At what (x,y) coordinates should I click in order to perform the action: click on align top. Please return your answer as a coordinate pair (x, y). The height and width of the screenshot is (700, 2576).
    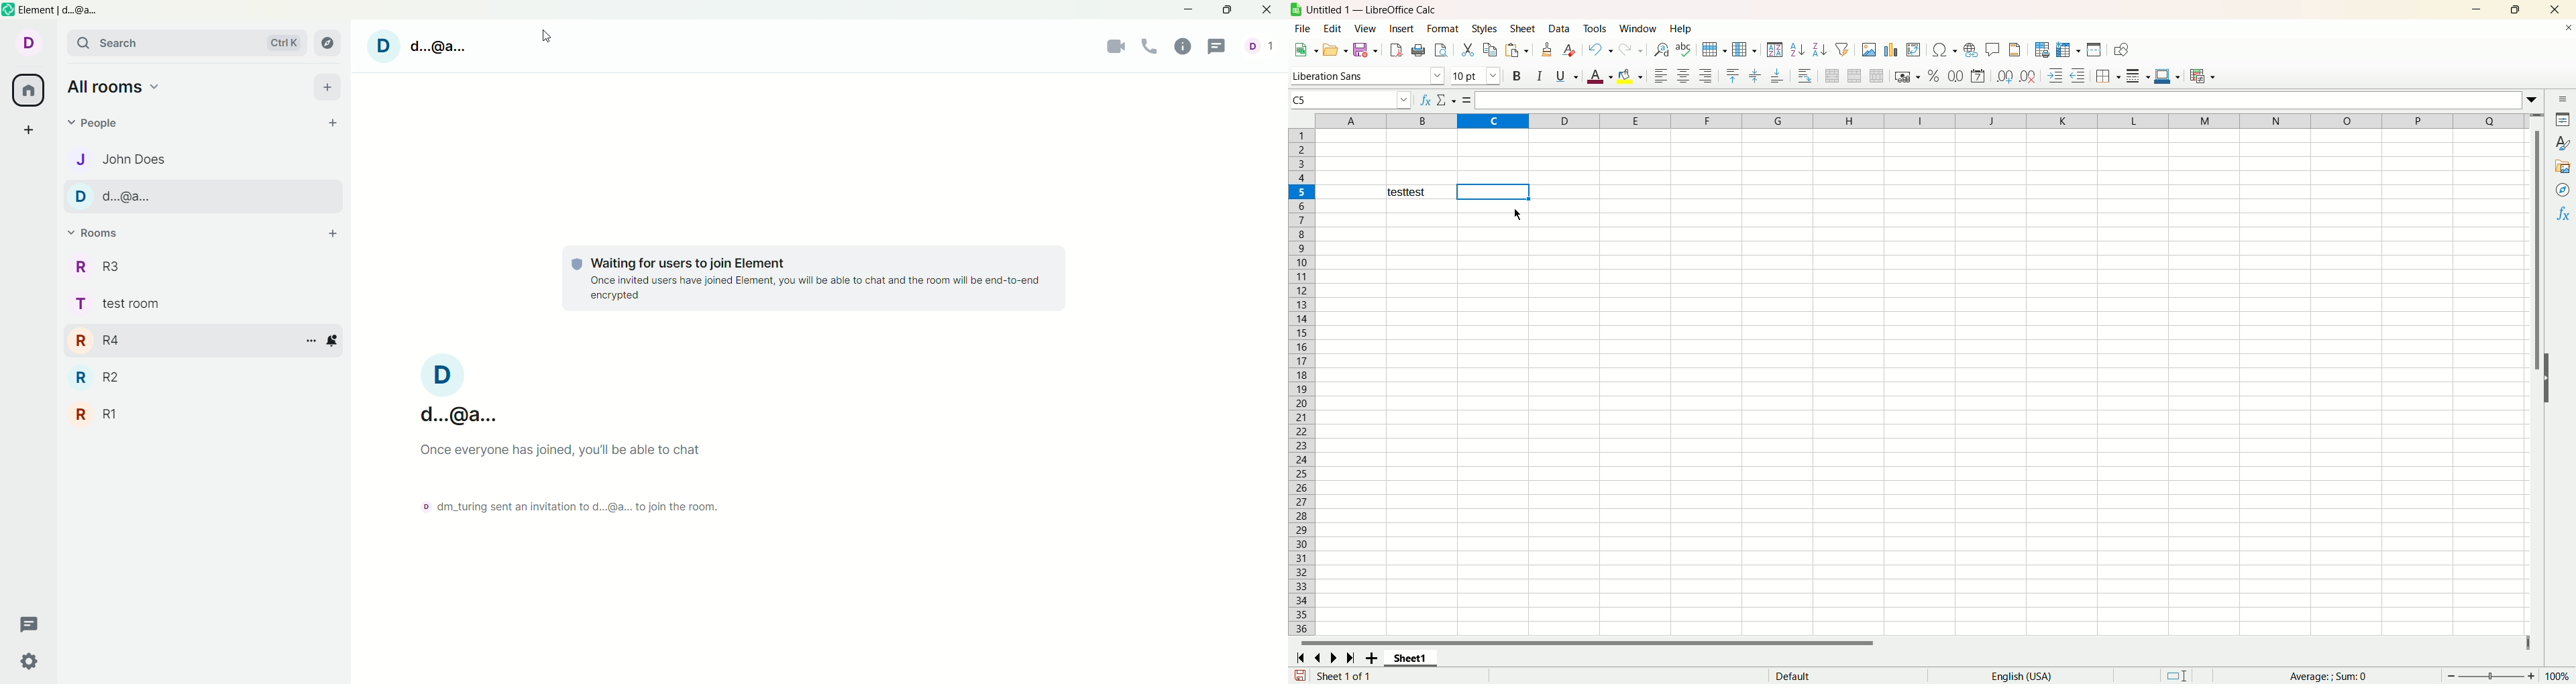
    Looking at the image, I should click on (1733, 74).